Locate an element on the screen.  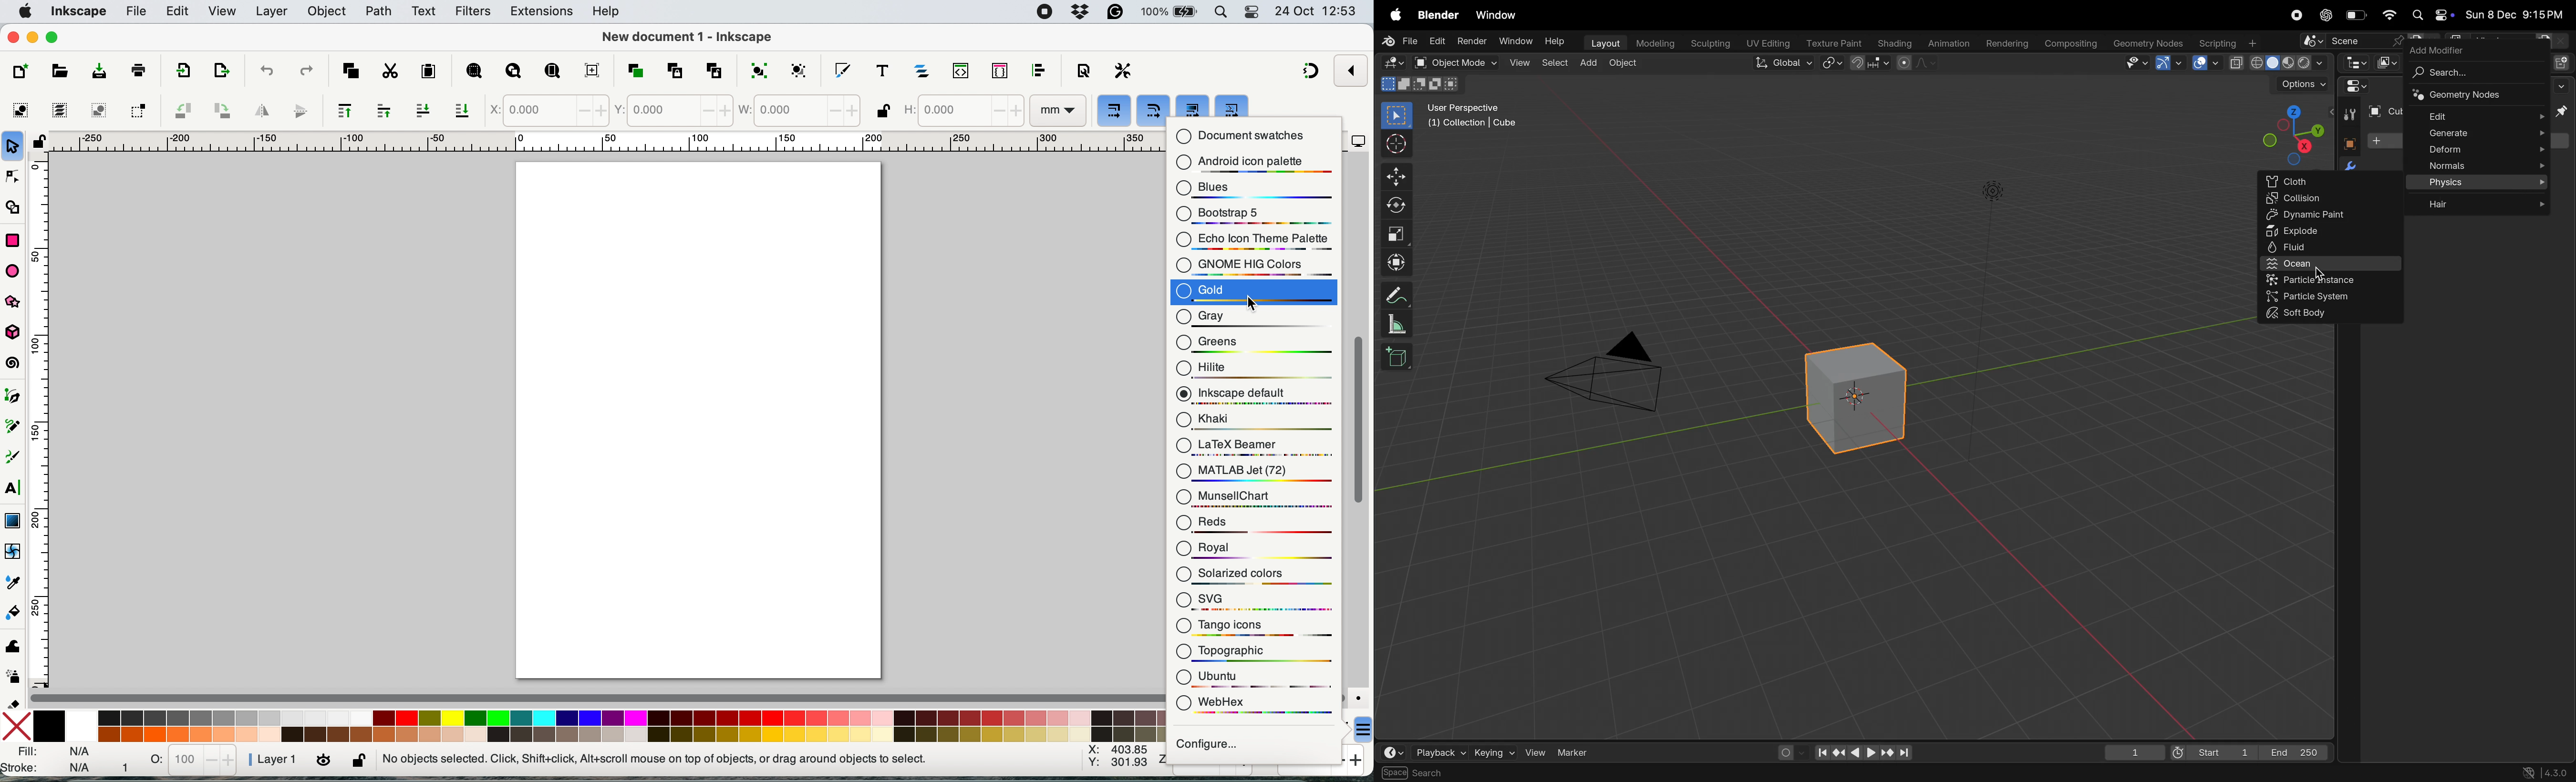
cursor is located at coordinates (1358, 734).